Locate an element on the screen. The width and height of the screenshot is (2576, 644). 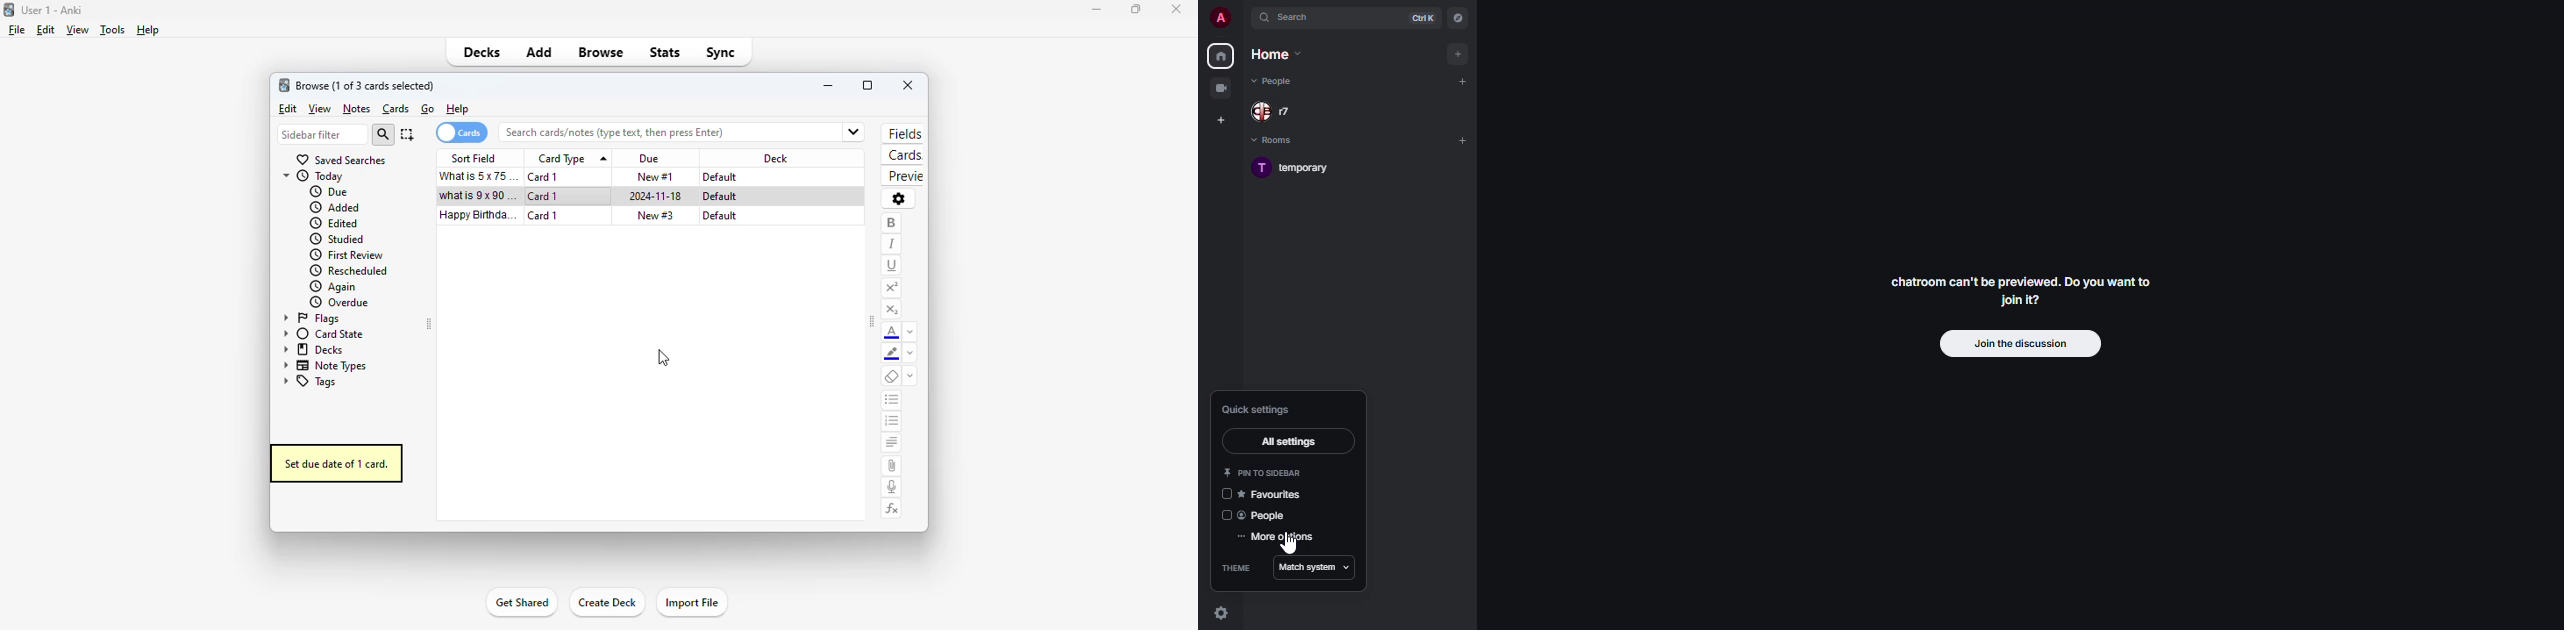
create deck is located at coordinates (605, 601).